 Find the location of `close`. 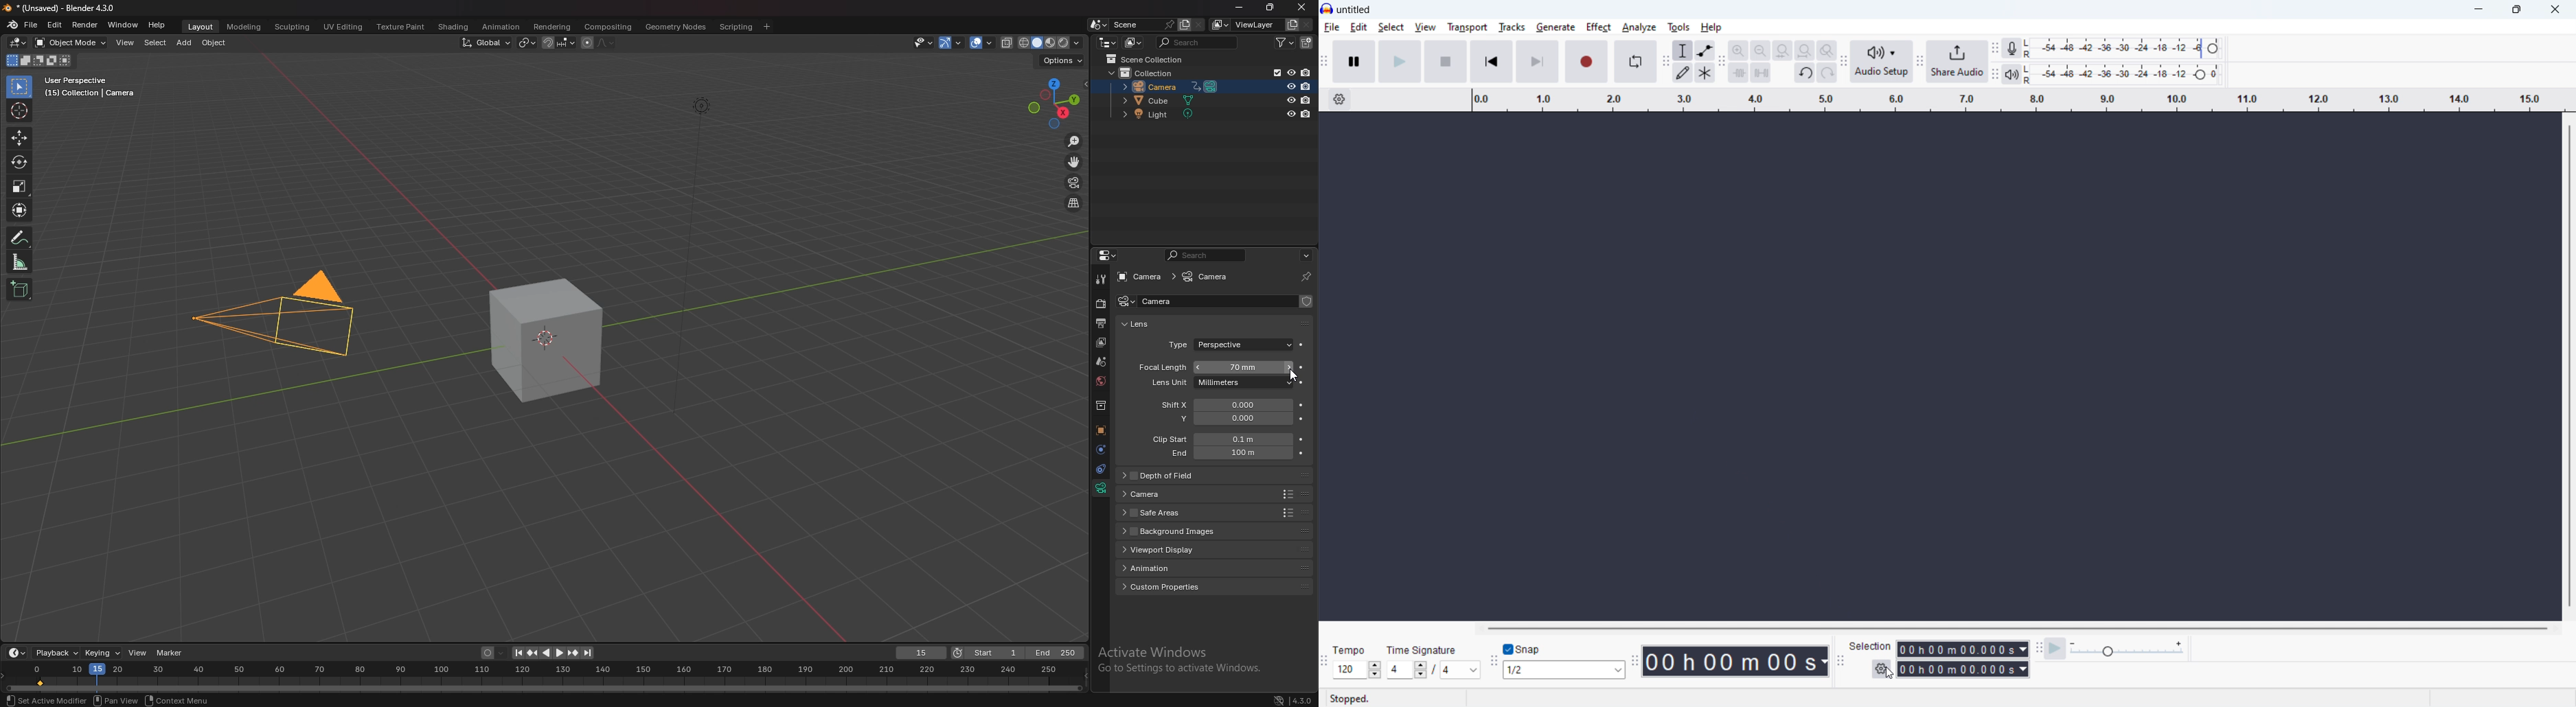

close is located at coordinates (2554, 9).